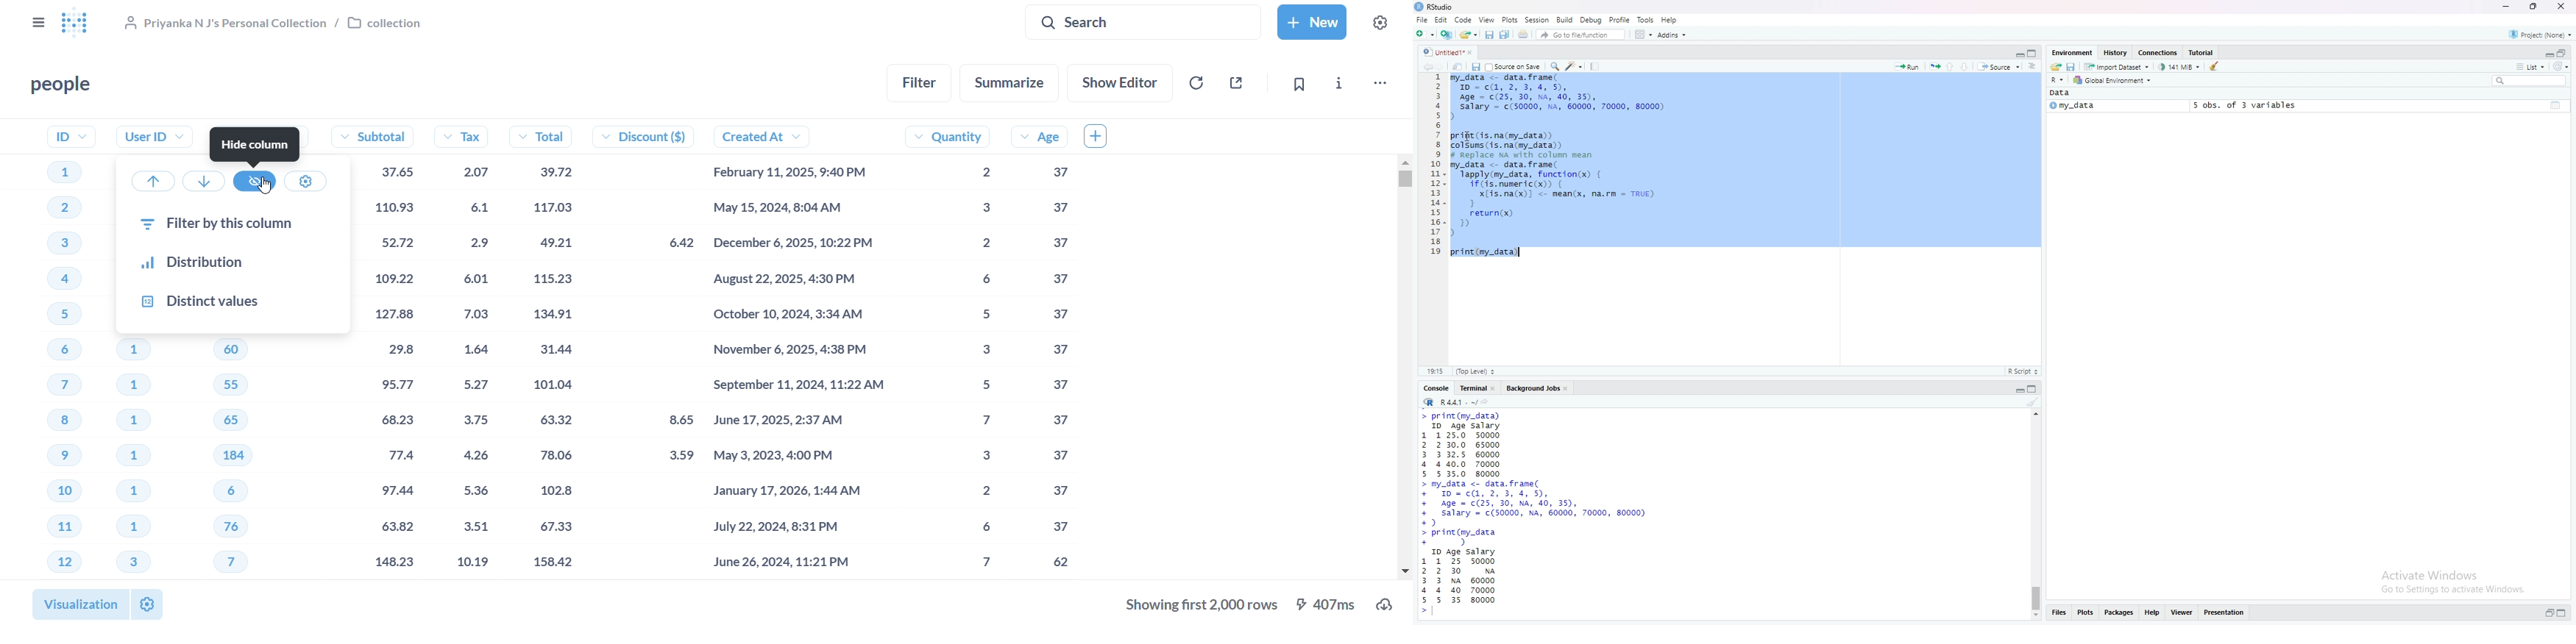 The width and height of the screenshot is (2576, 644). I want to click on close, so click(2564, 6).